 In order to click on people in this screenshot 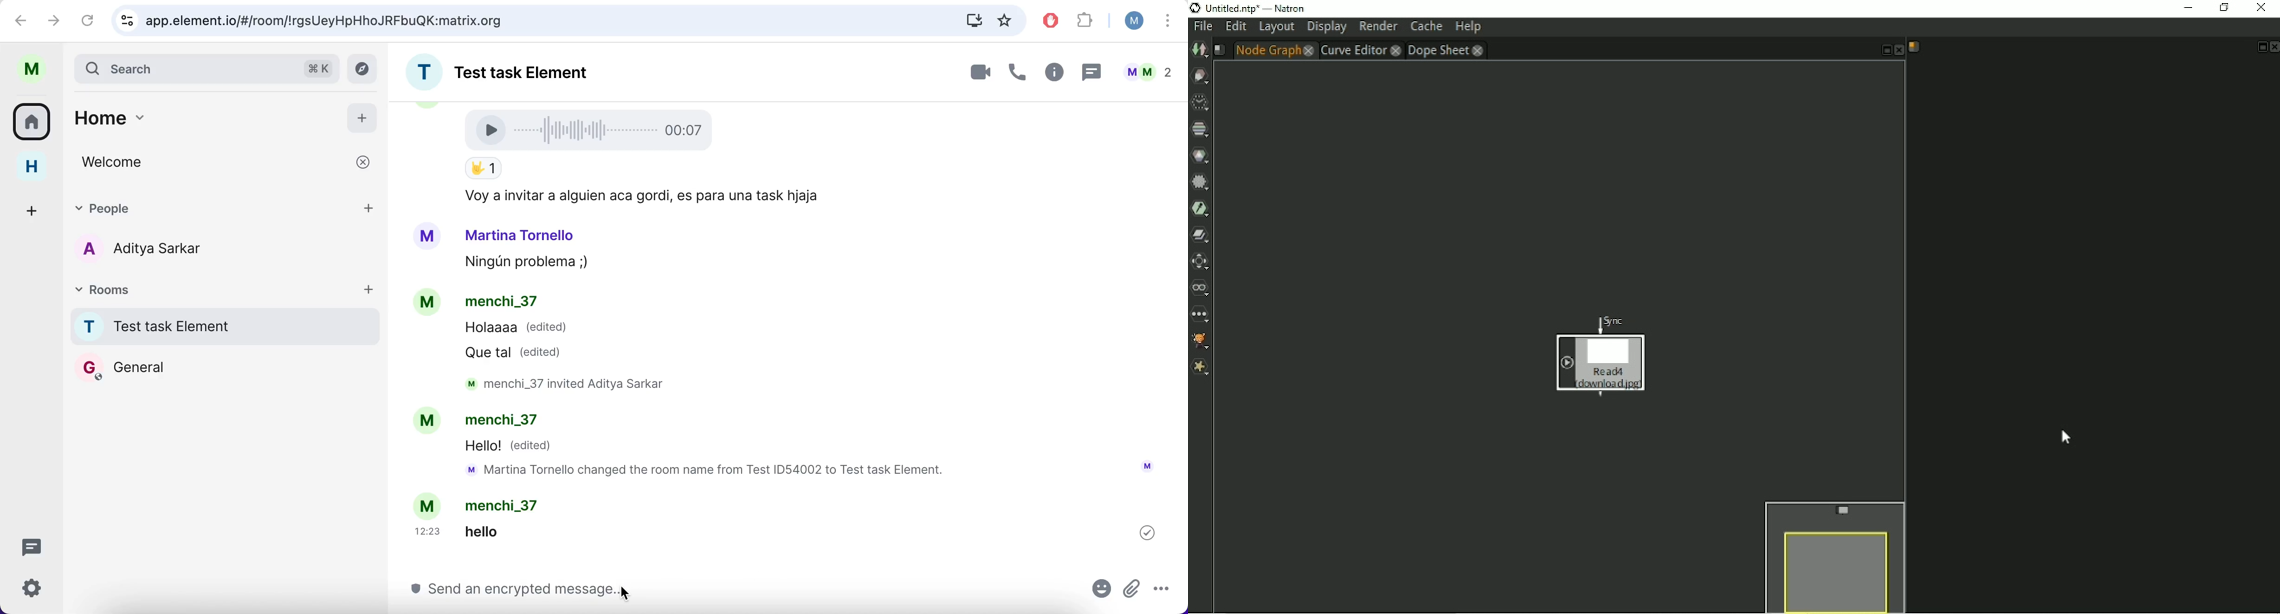, I will do `click(1148, 72)`.